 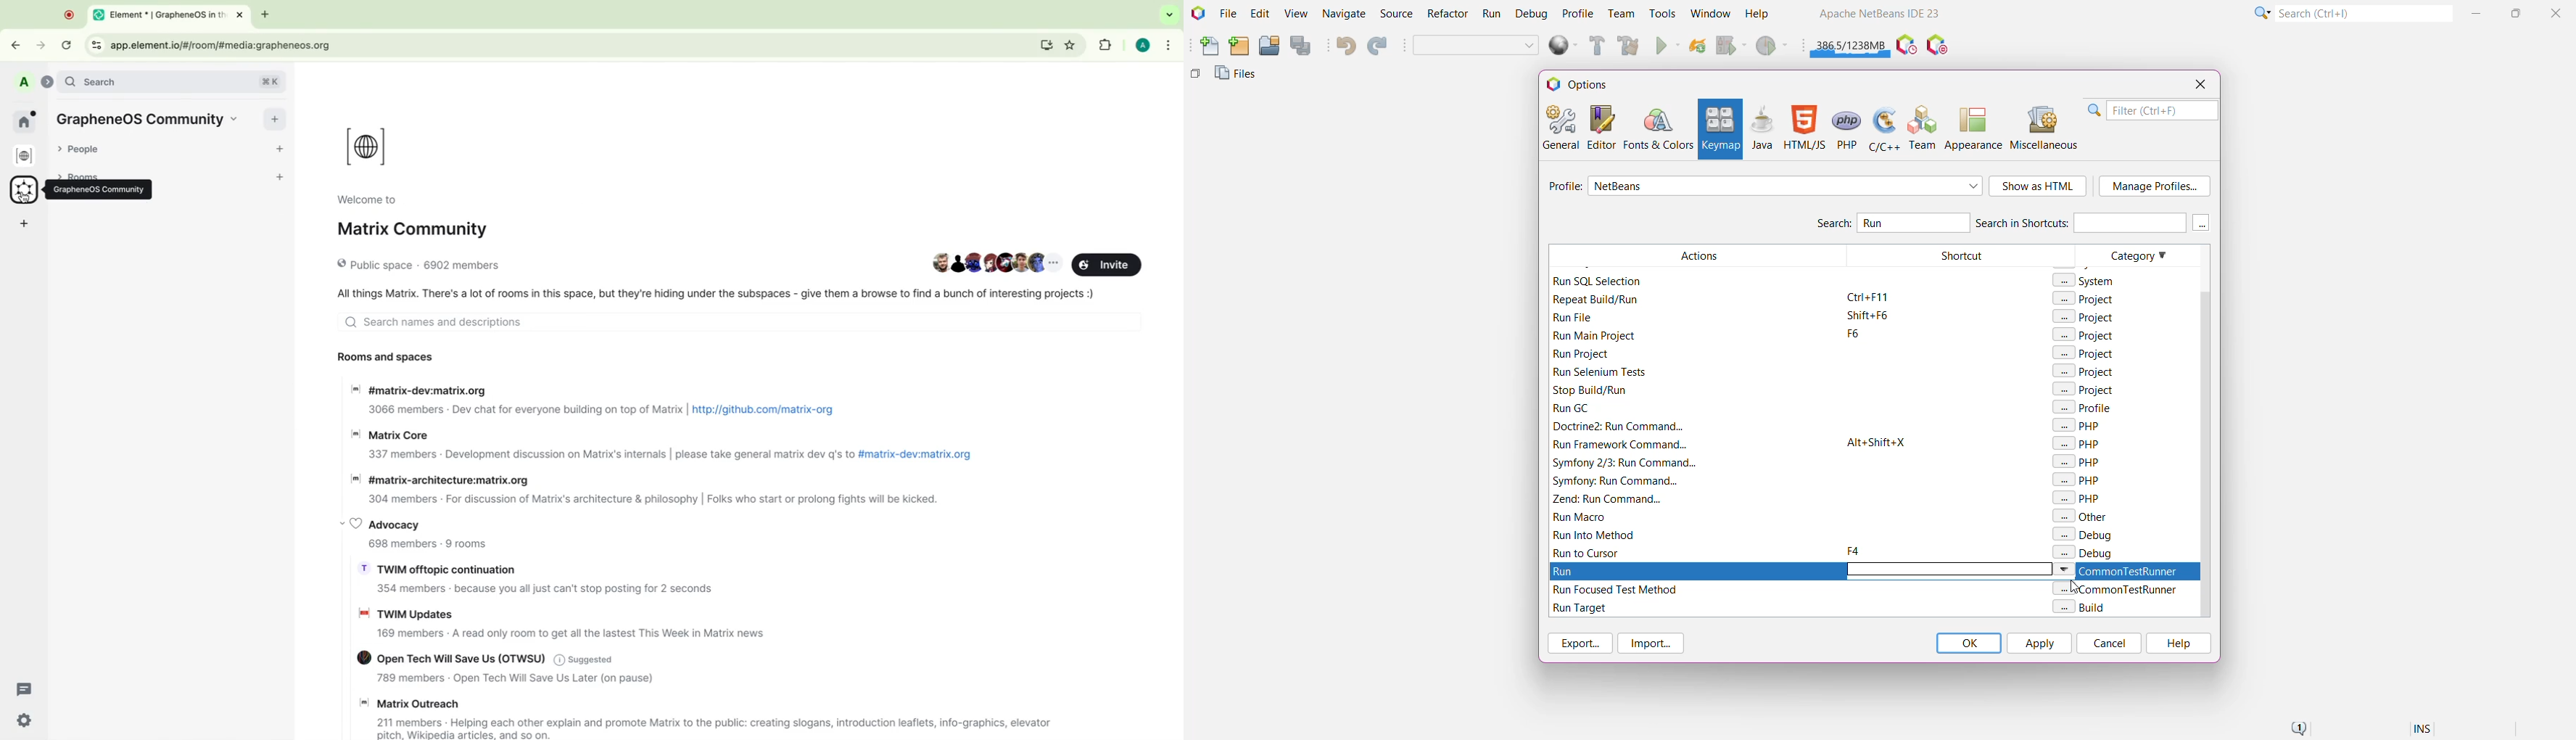 What do you see at coordinates (569, 44) in the screenshot?
I see `app.element.io/#/room/#media:grapheneOS.org` at bounding box center [569, 44].